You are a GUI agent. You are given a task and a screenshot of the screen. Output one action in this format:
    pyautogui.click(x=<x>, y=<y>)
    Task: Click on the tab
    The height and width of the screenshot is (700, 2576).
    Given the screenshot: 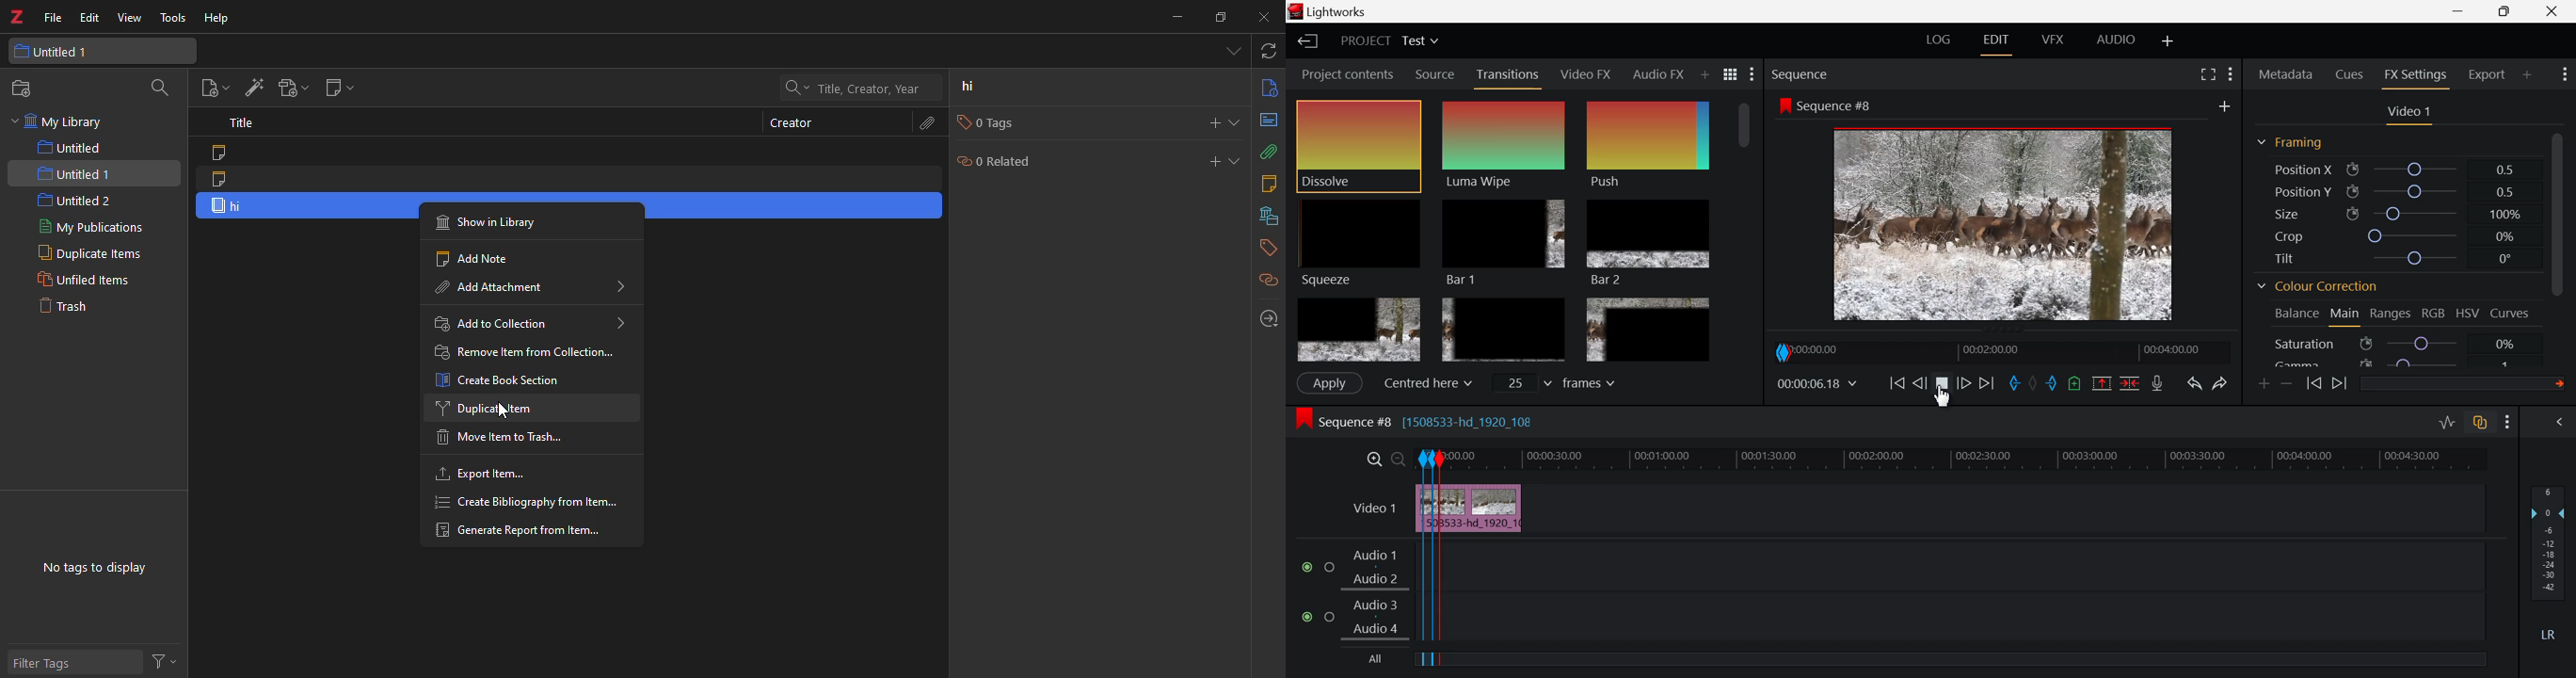 What is the action you would take?
    pyautogui.click(x=1229, y=52)
    